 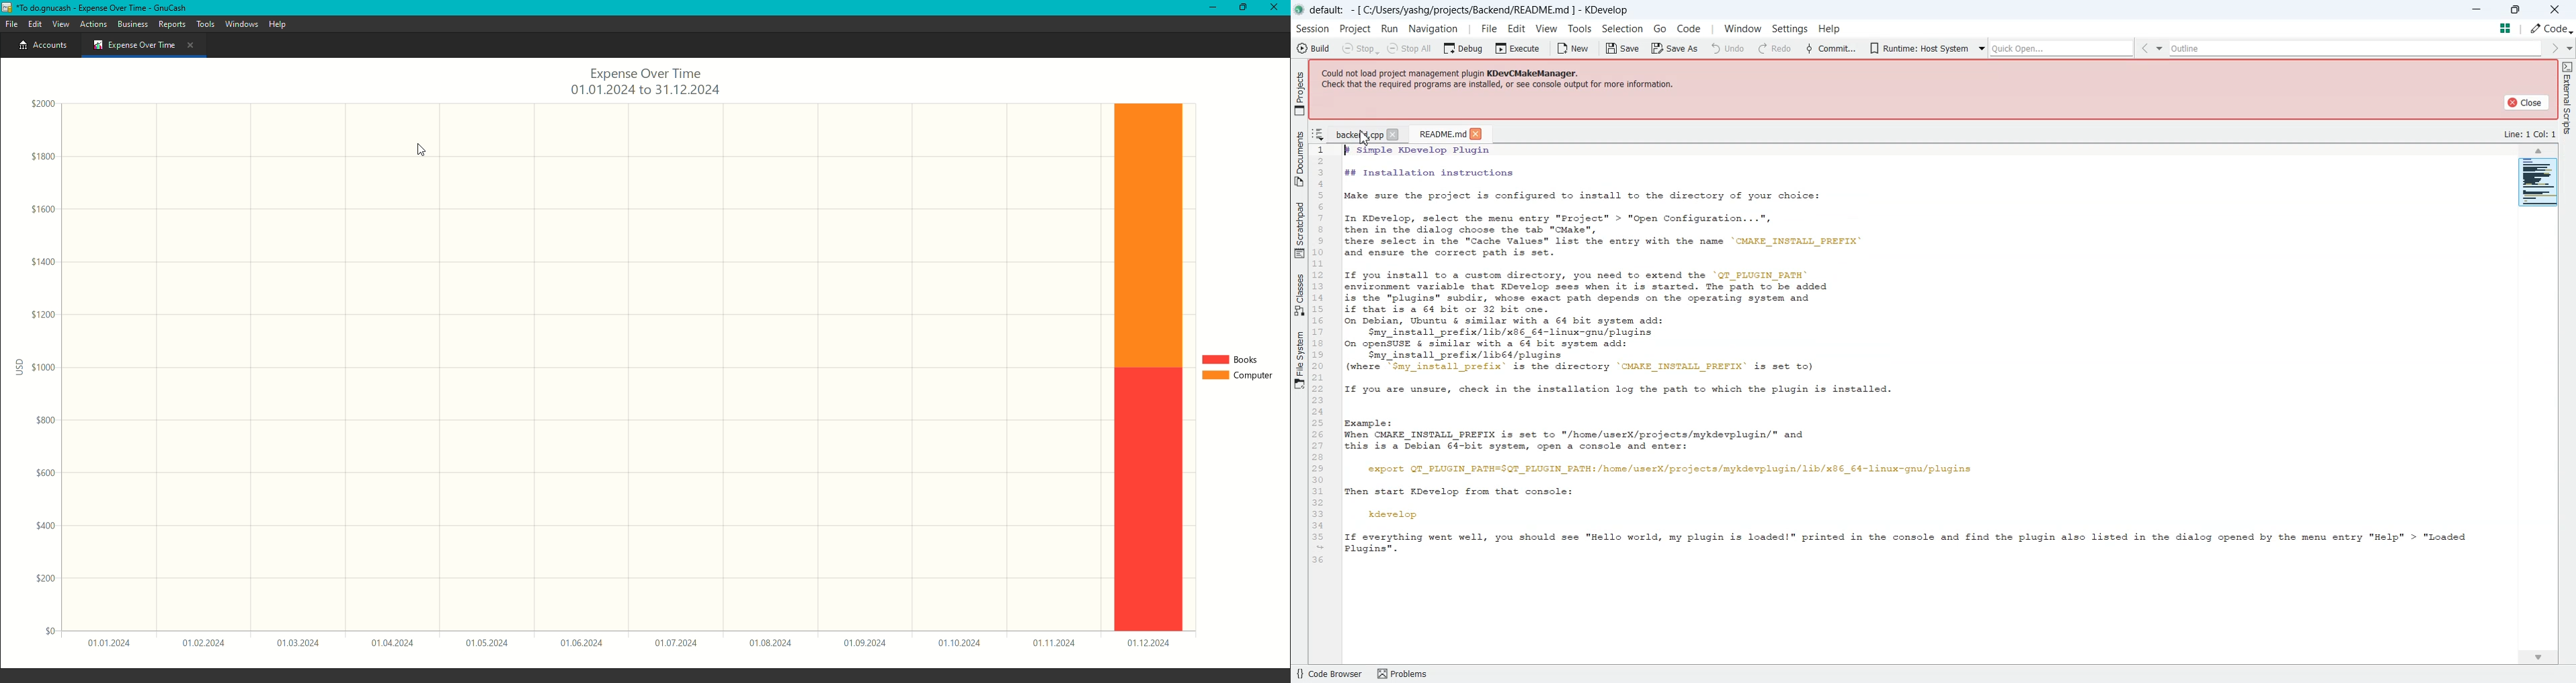 I want to click on File, so click(x=12, y=24).